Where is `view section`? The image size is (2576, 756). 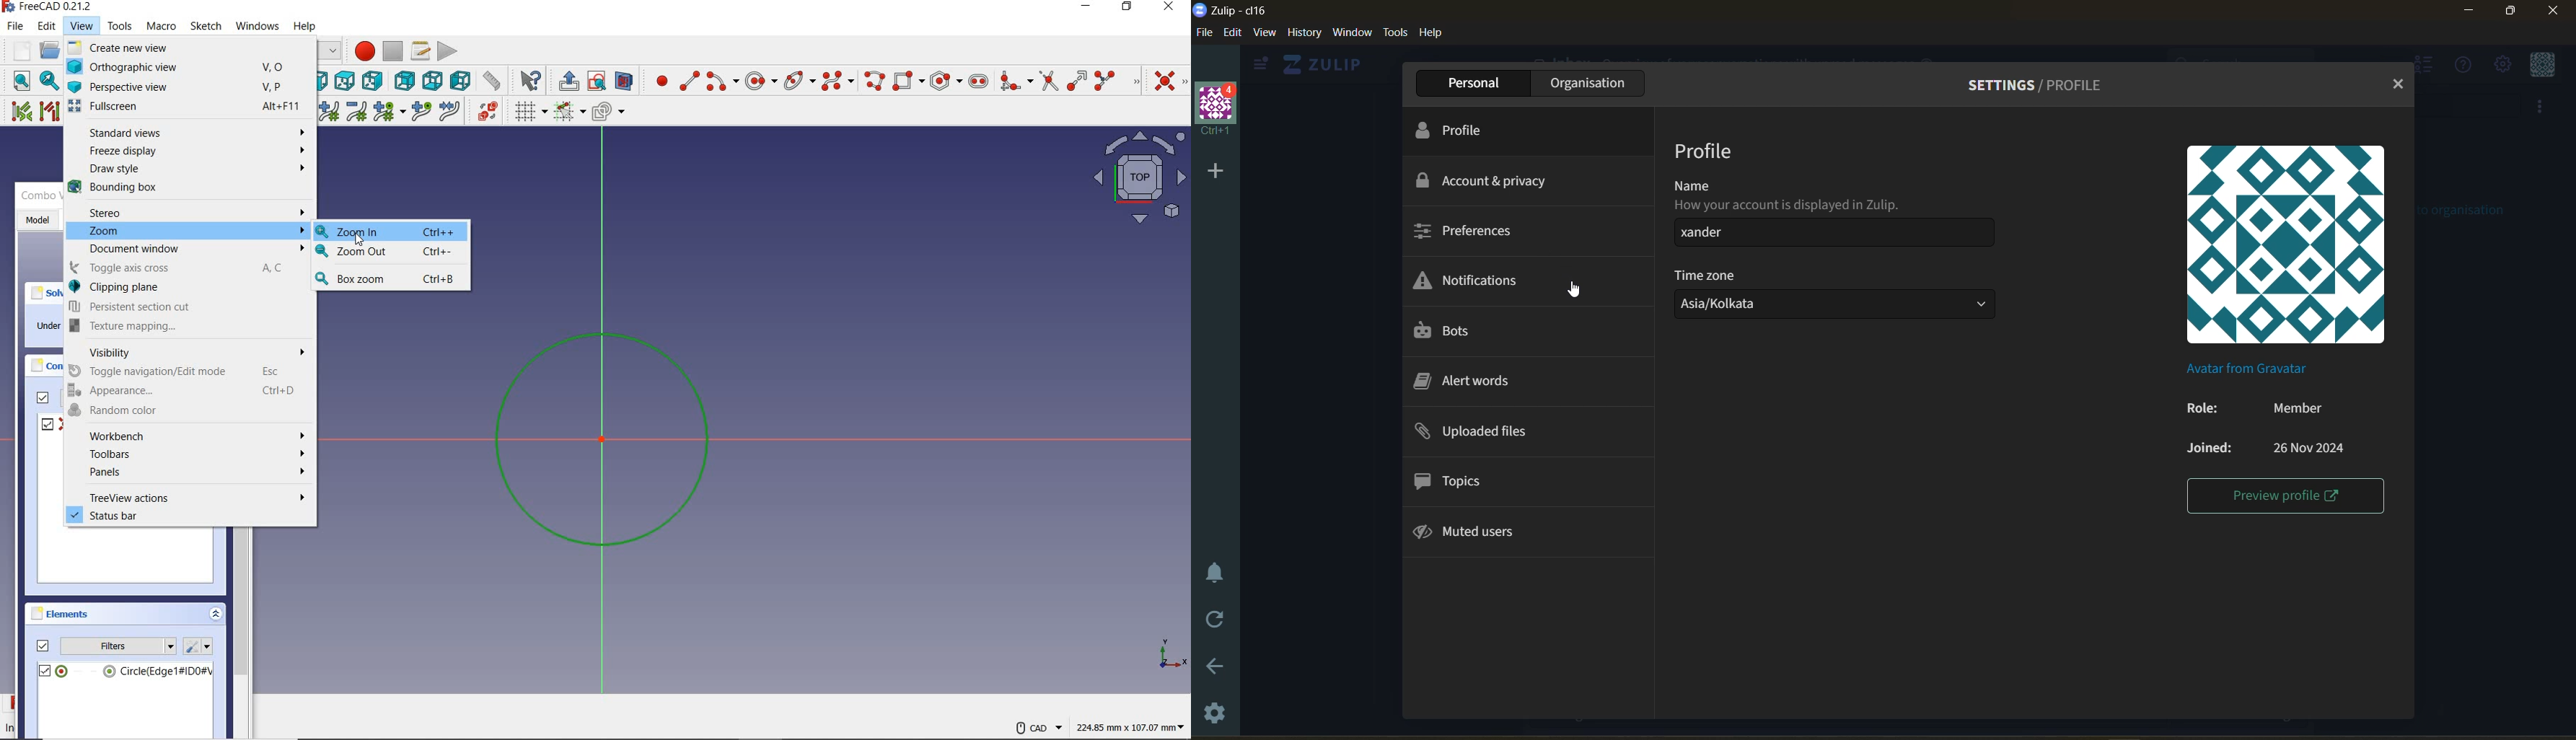 view section is located at coordinates (624, 80).